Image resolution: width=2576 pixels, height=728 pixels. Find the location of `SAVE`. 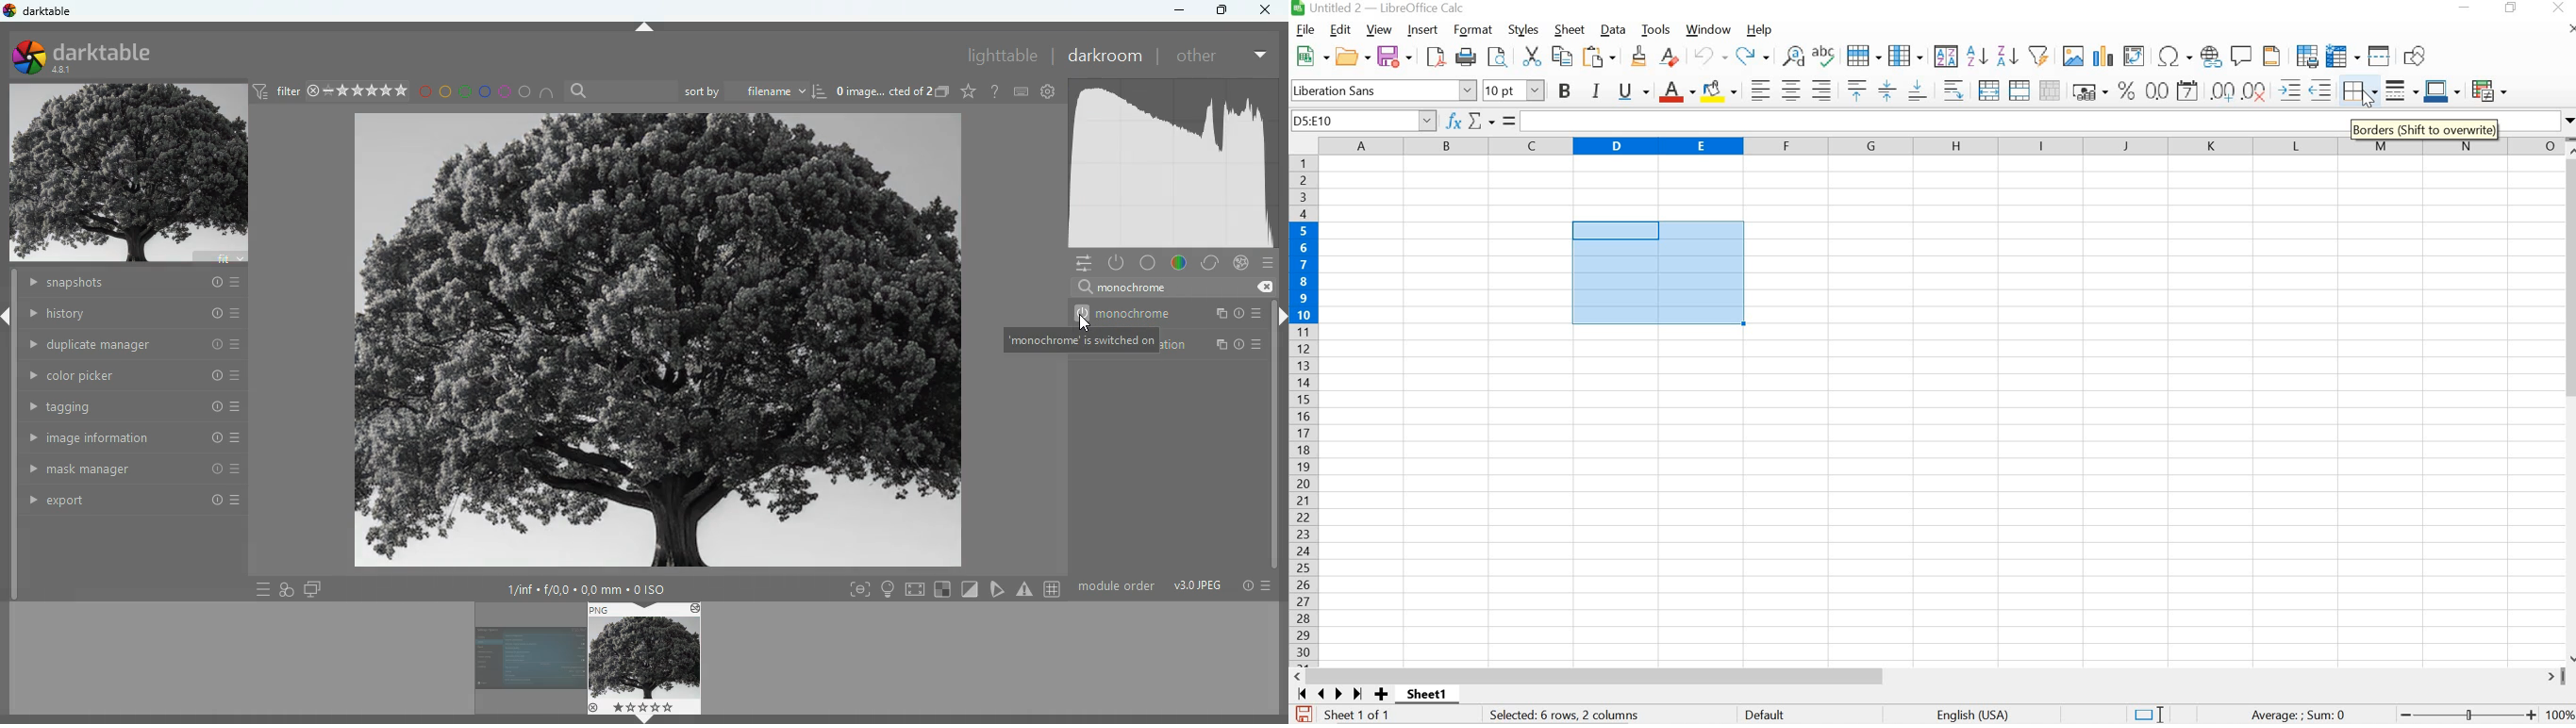

SAVE is located at coordinates (1395, 55).